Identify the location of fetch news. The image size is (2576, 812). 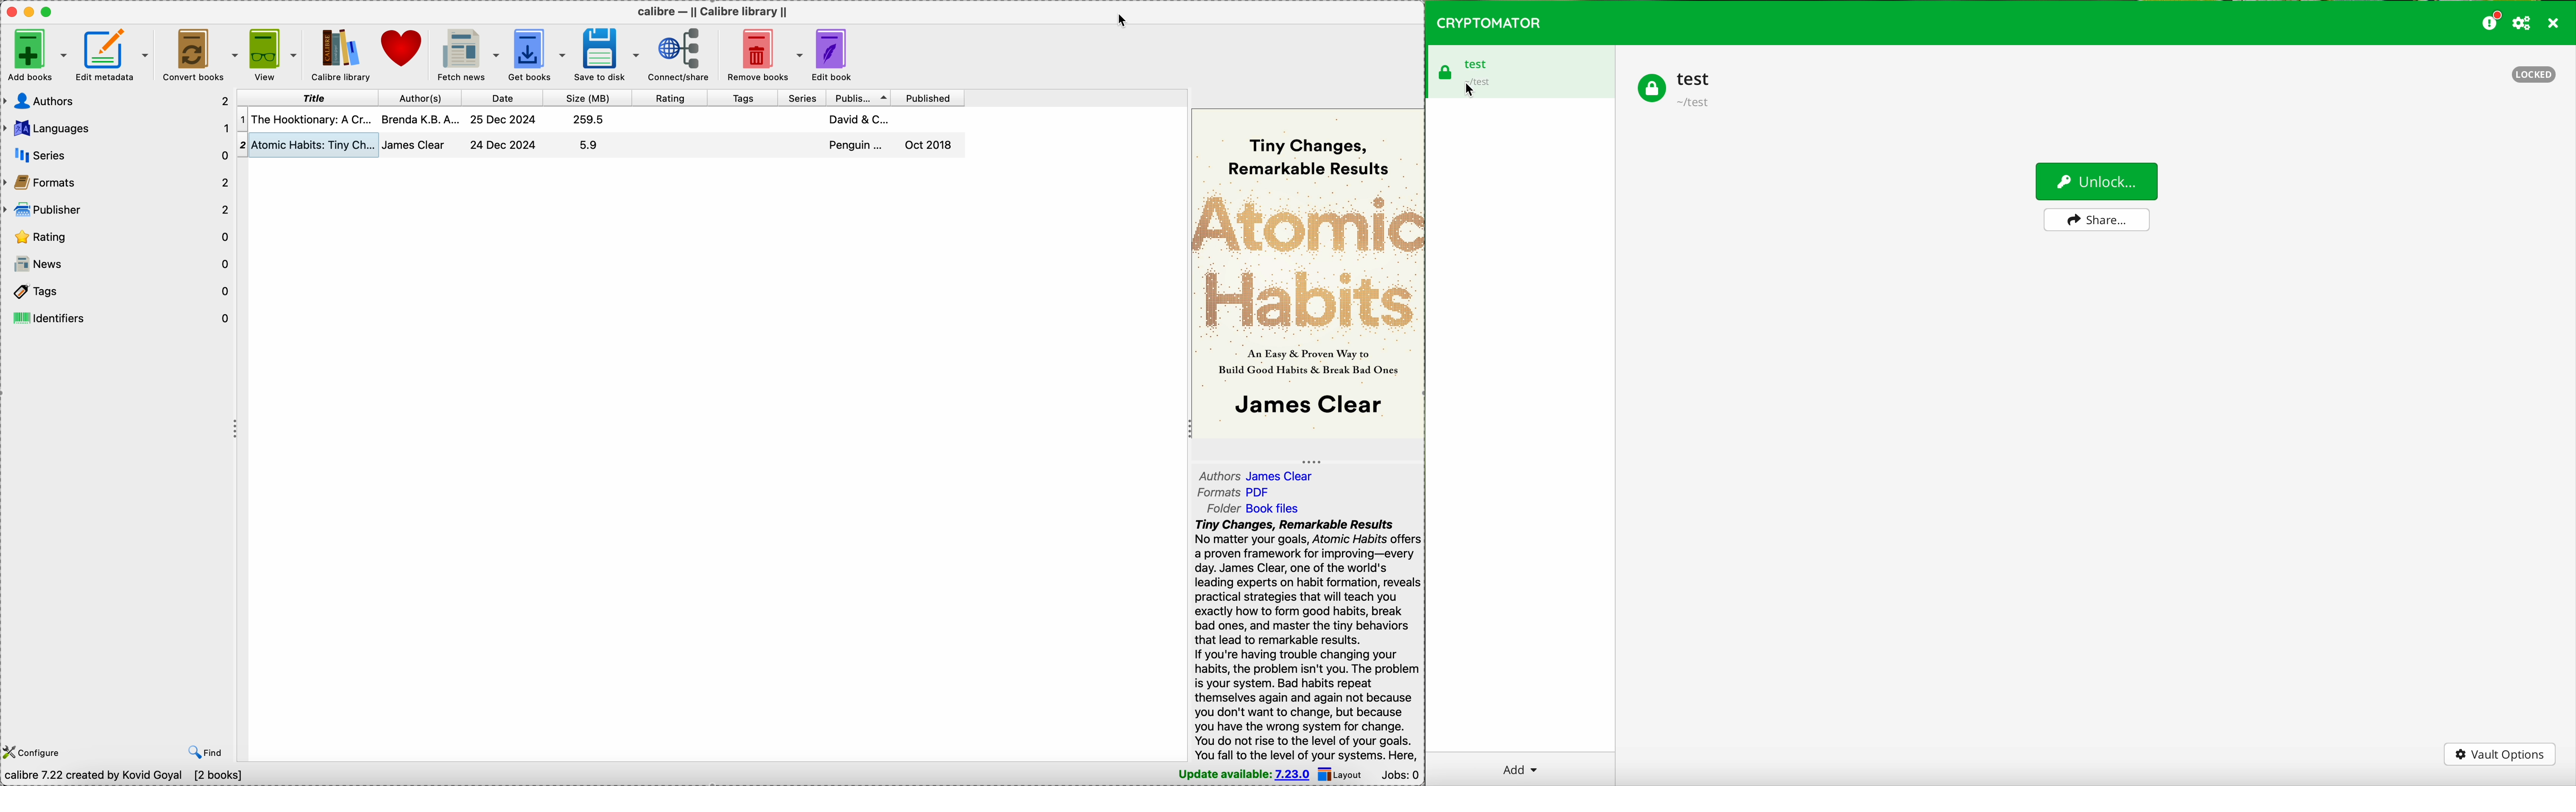
(467, 54).